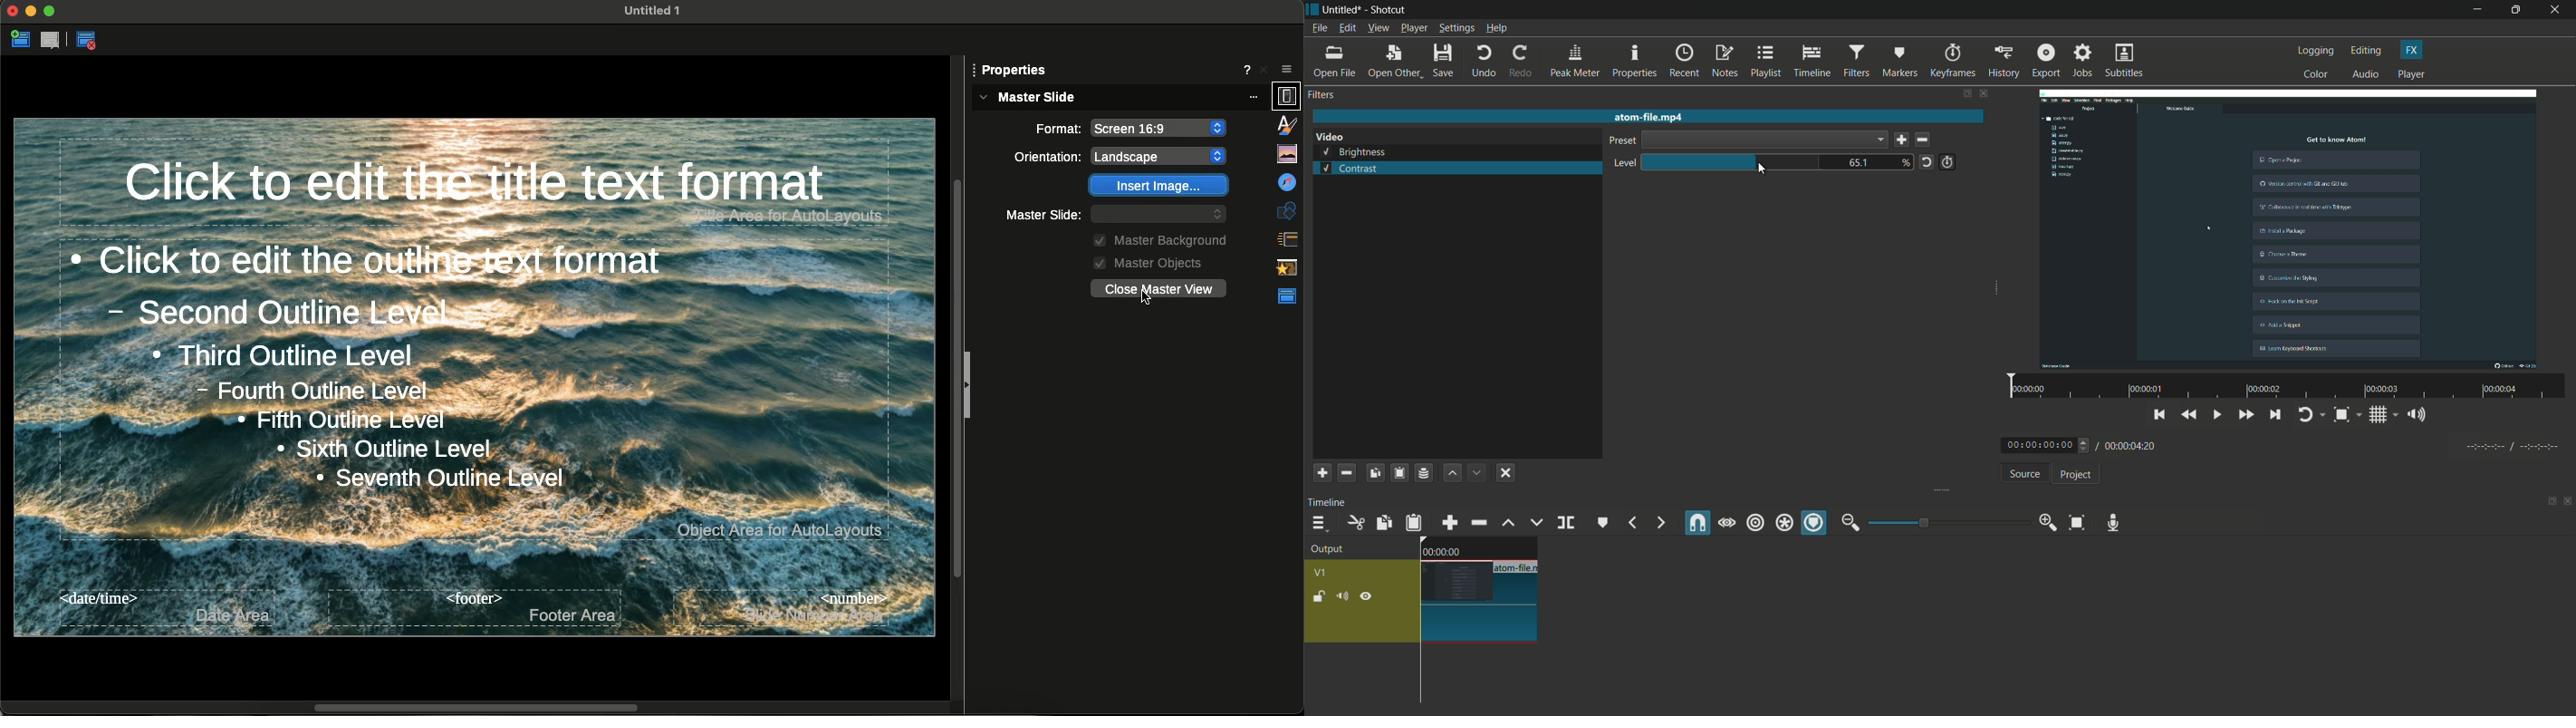  I want to click on Animation, so click(1287, 237).